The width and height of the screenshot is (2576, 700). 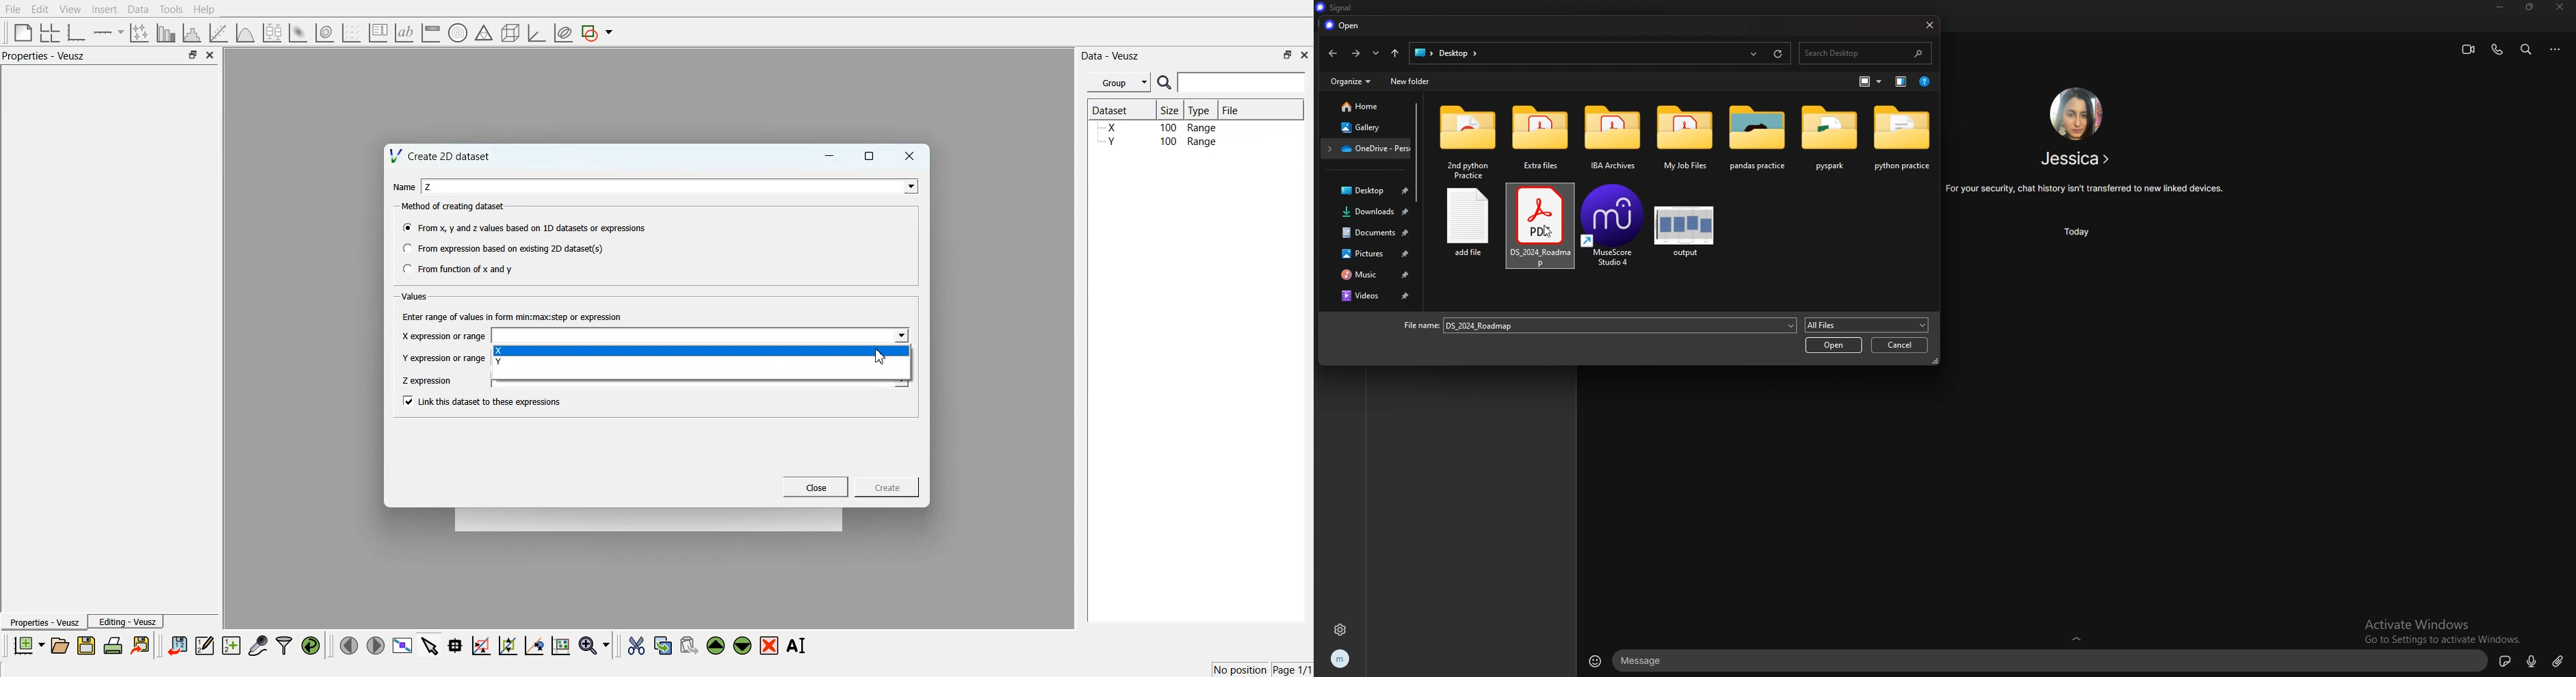 I want to click on Print the document, so click(x=112, y=645).